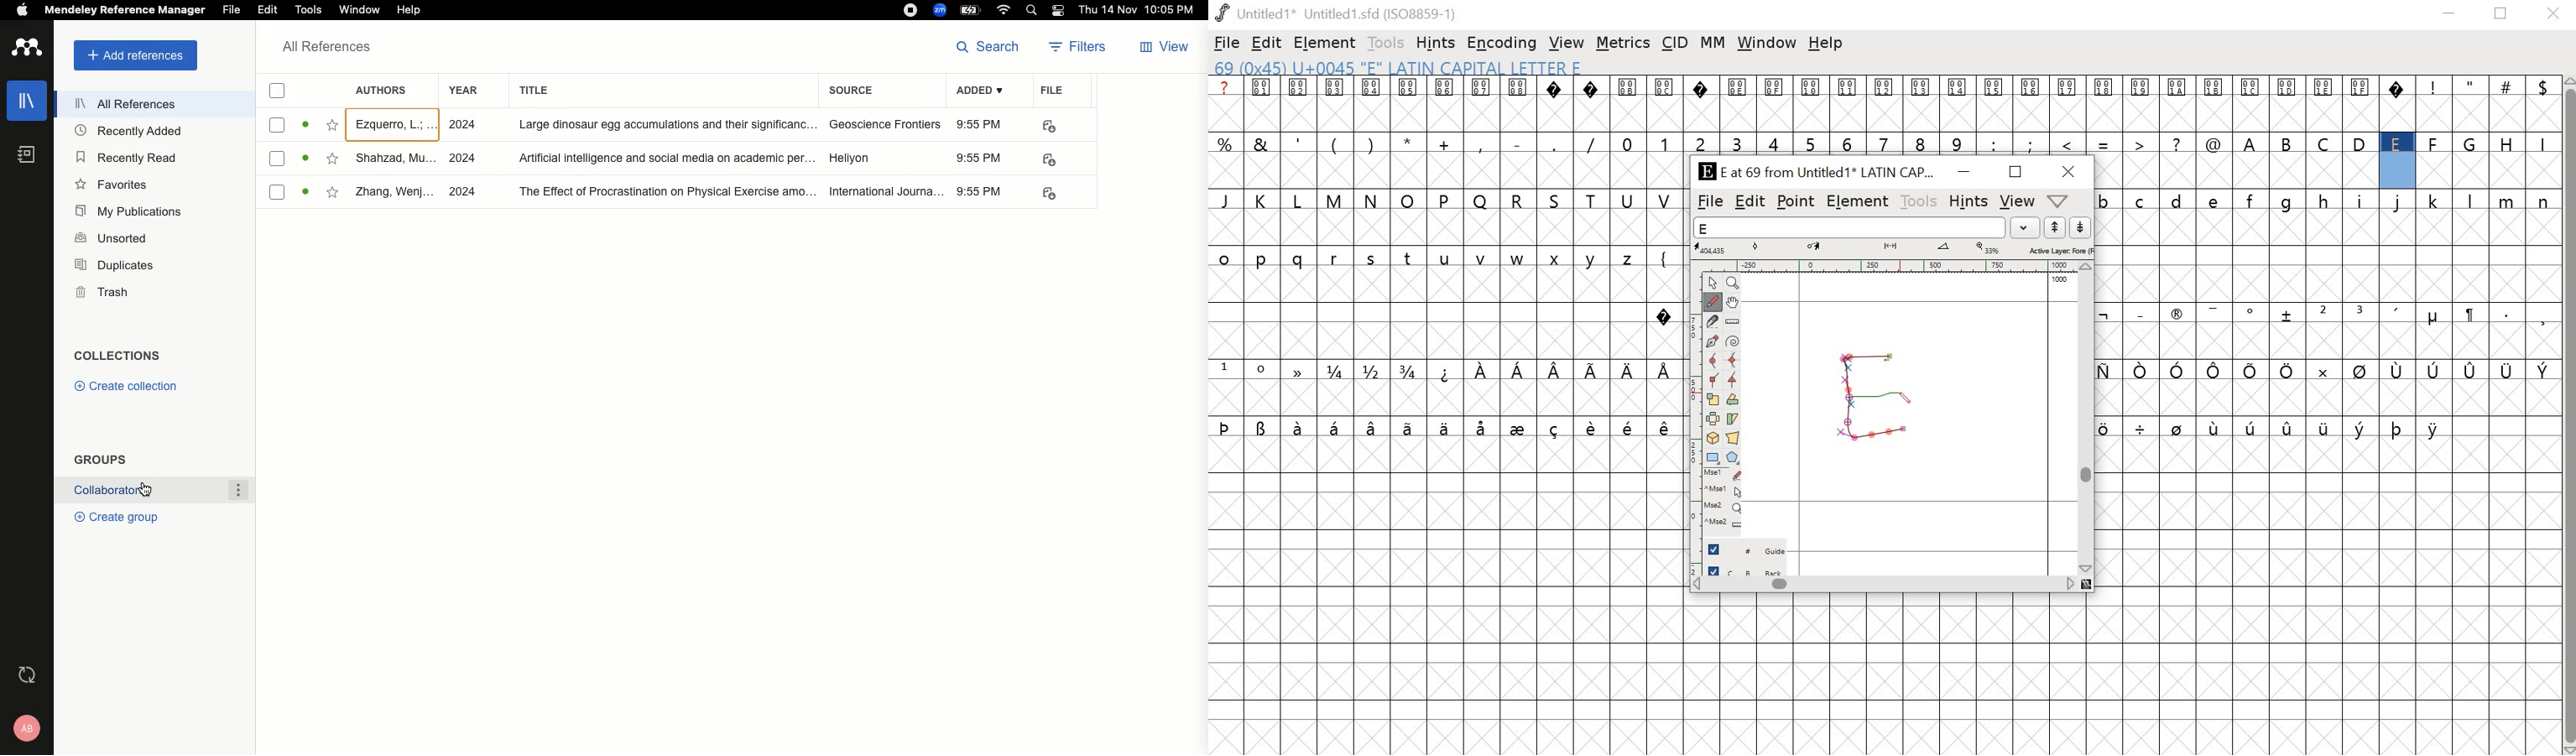 The width and height of the screenshot is (2576, 756). I want to click on close, so click(2071, 172).